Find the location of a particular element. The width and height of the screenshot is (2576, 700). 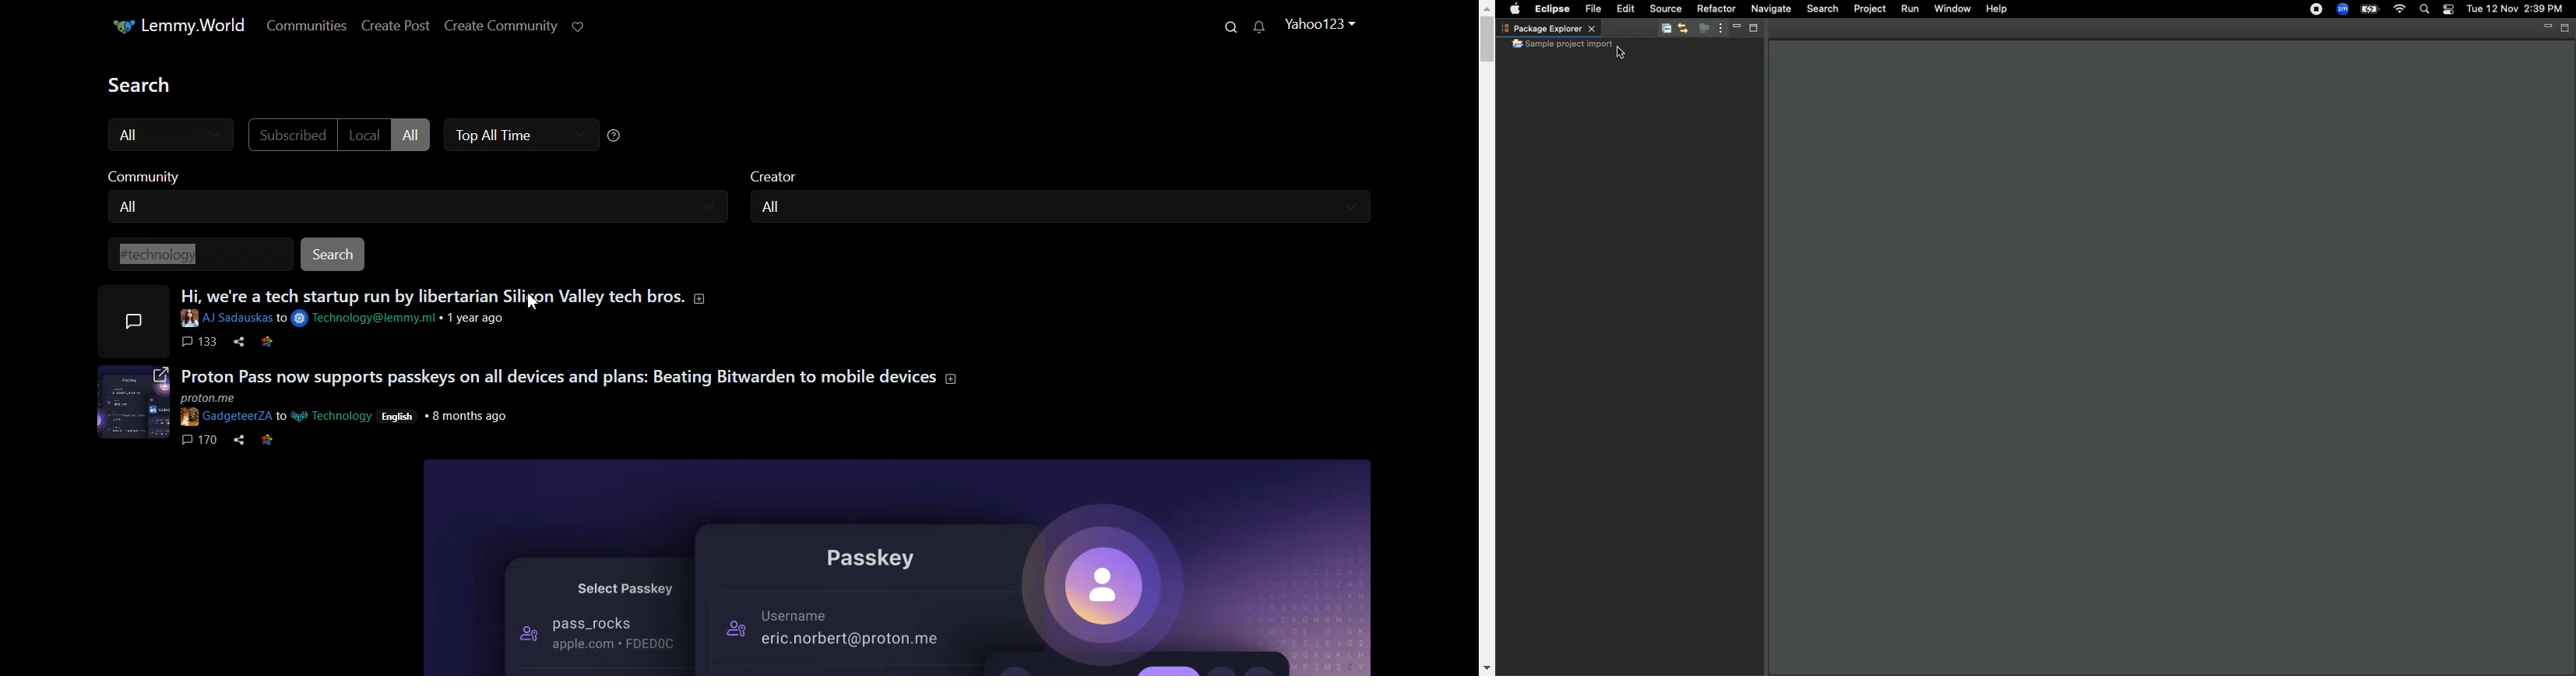

Support limmy is located at coordinates (579, 25).